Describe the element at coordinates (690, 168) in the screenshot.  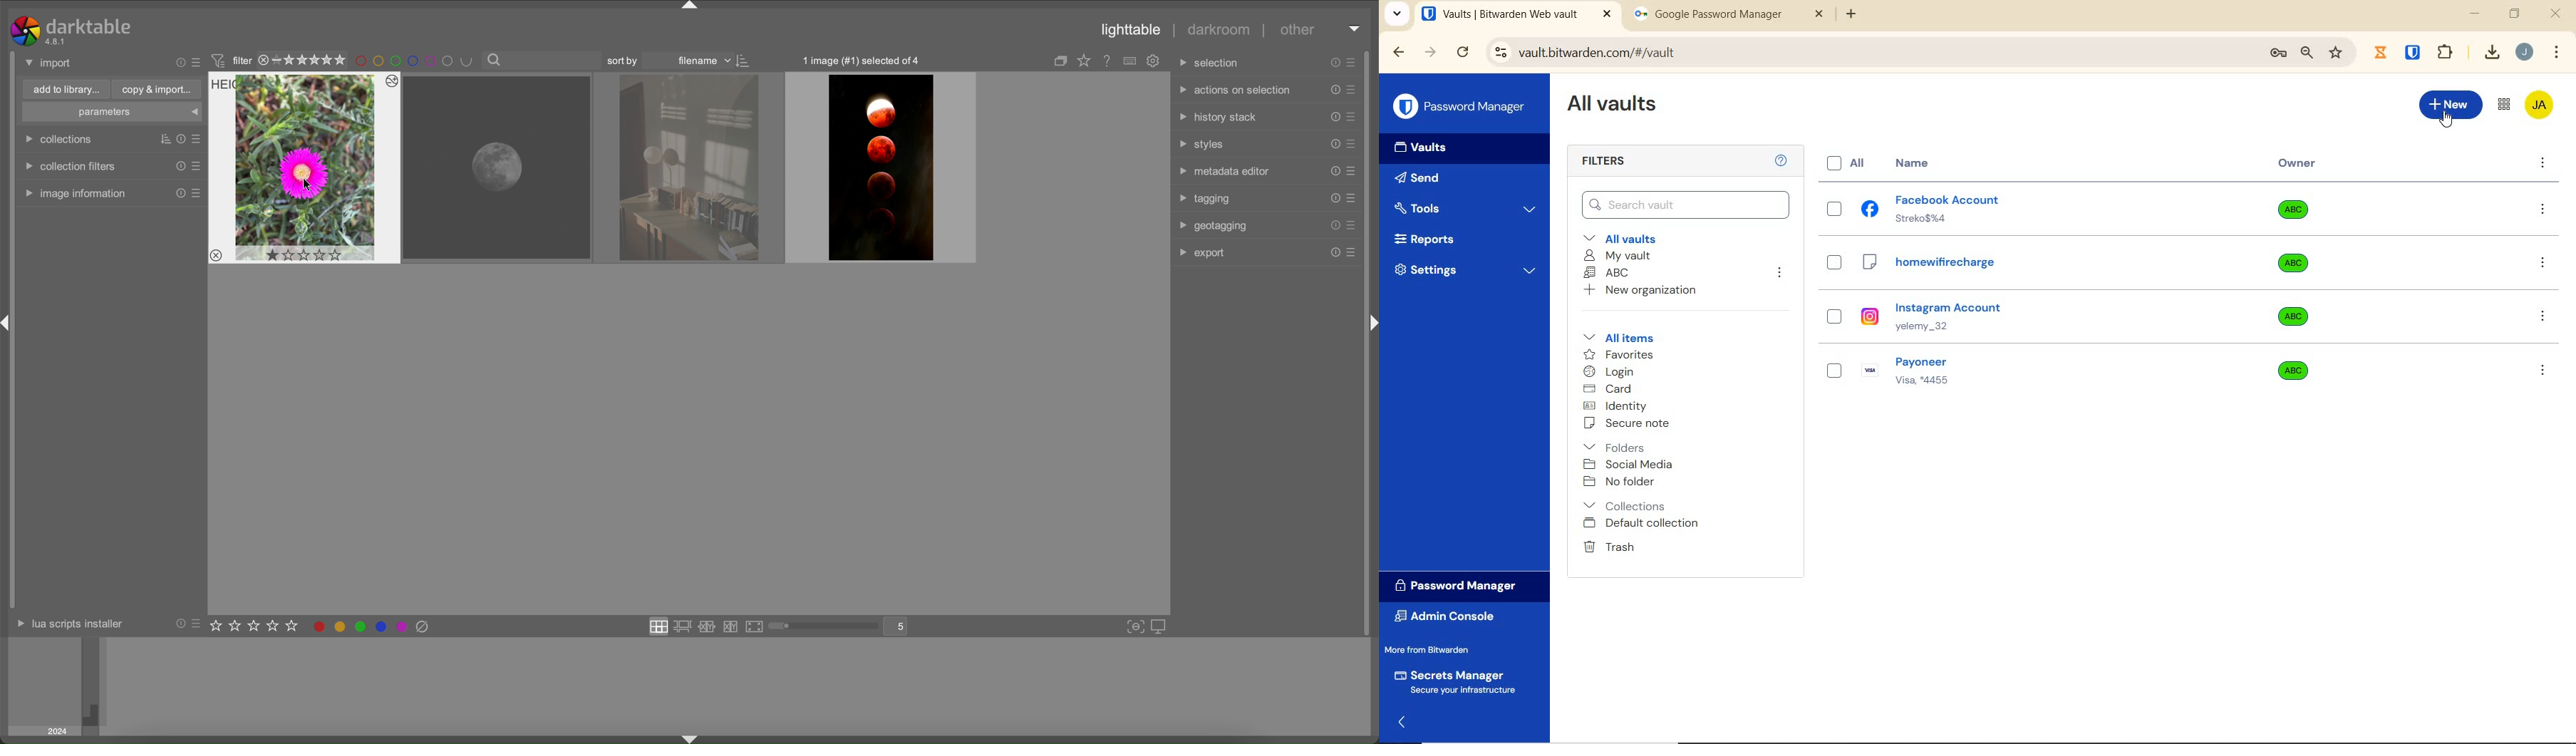
I see `image` at that location.